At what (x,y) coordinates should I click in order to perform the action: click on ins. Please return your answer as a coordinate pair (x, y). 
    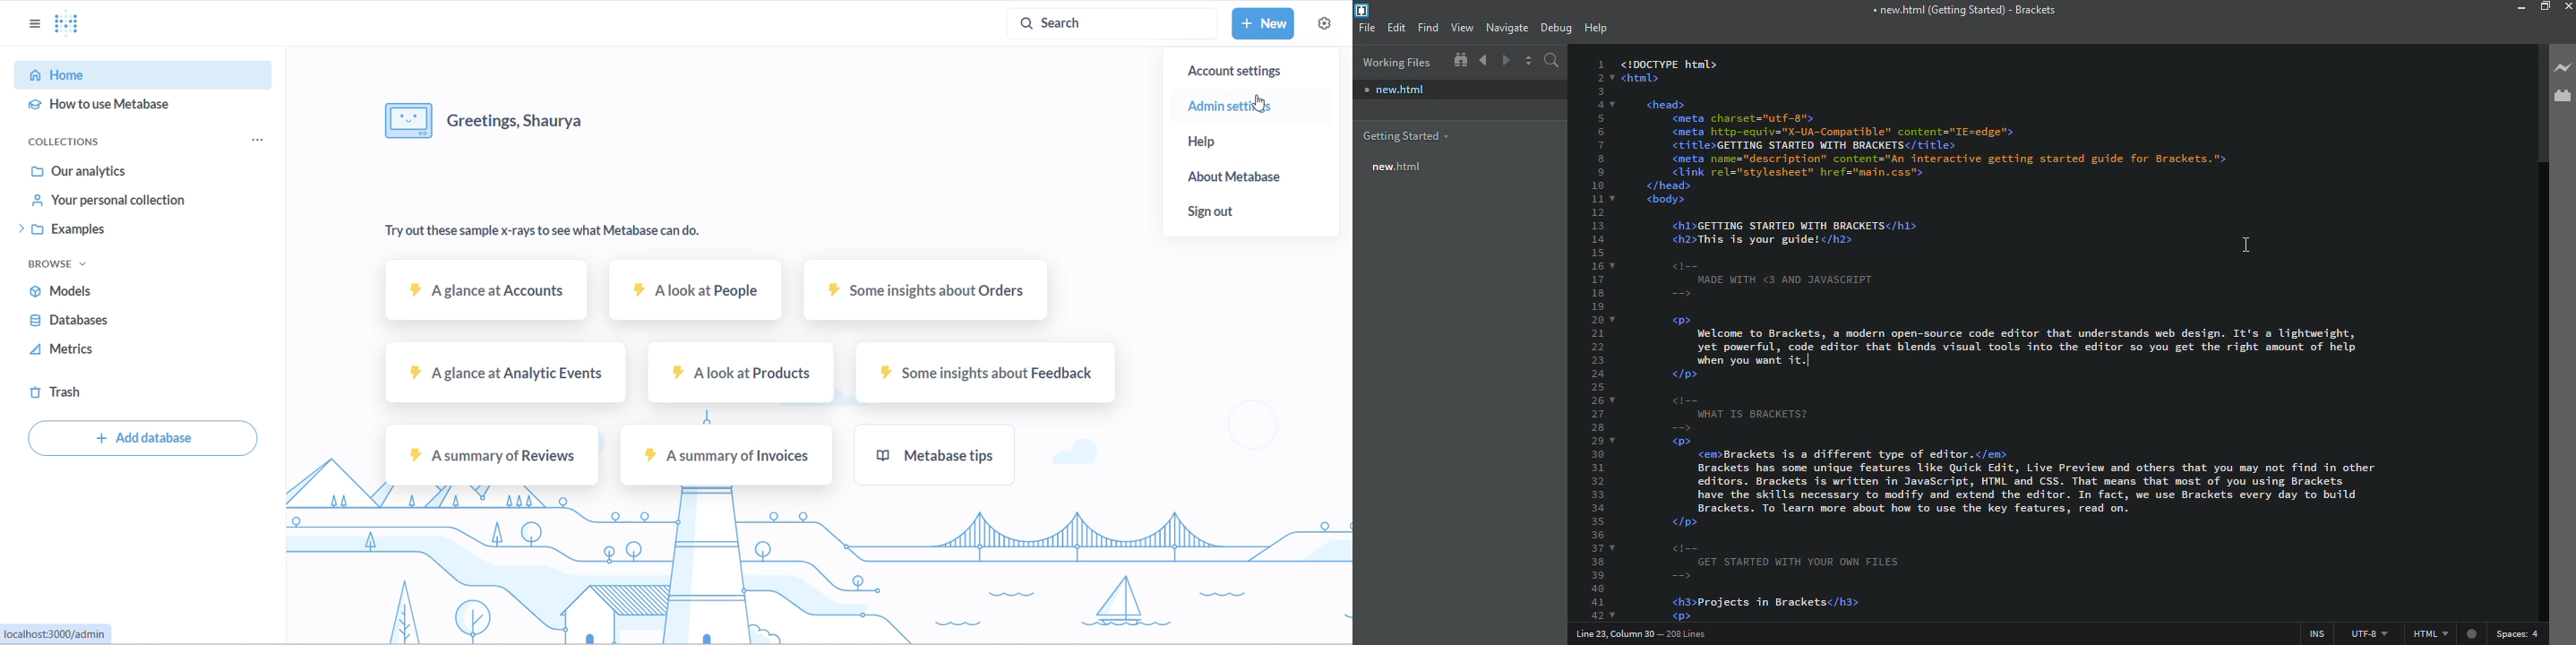
    Looking at the image, I should click on (2311, 630).